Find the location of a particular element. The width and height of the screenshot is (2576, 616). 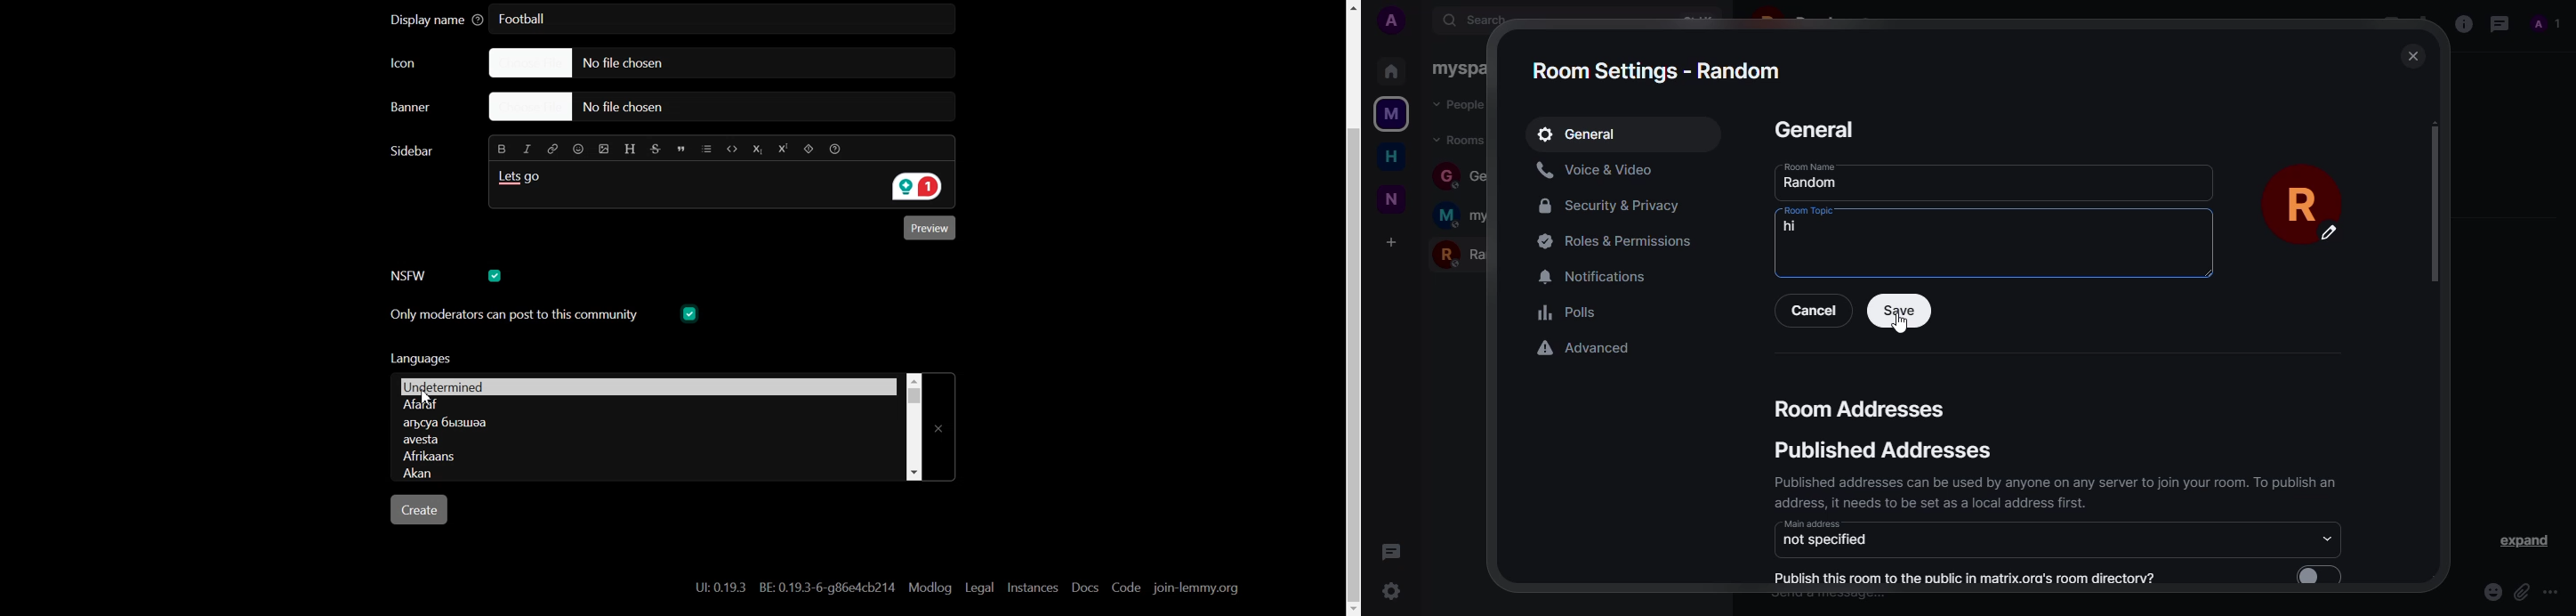

Insert Picture is located at coordinates (602, 148).